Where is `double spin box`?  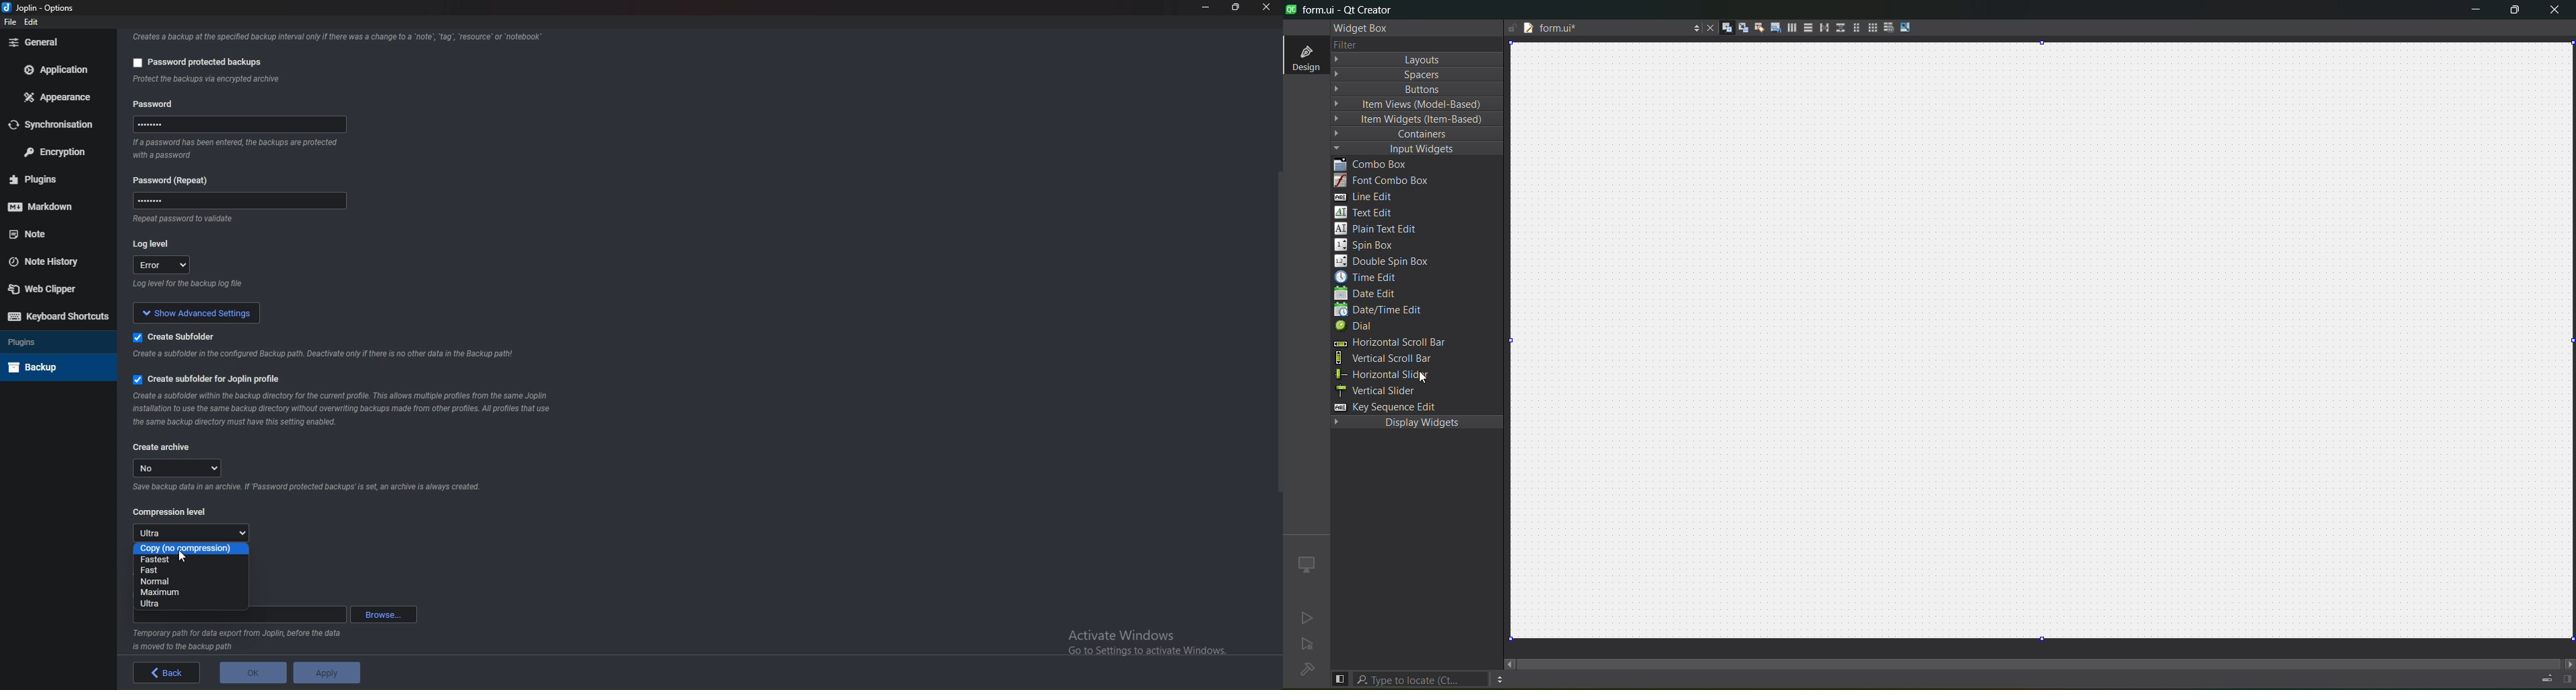
double spin box is located at coordinates (1395, 261).